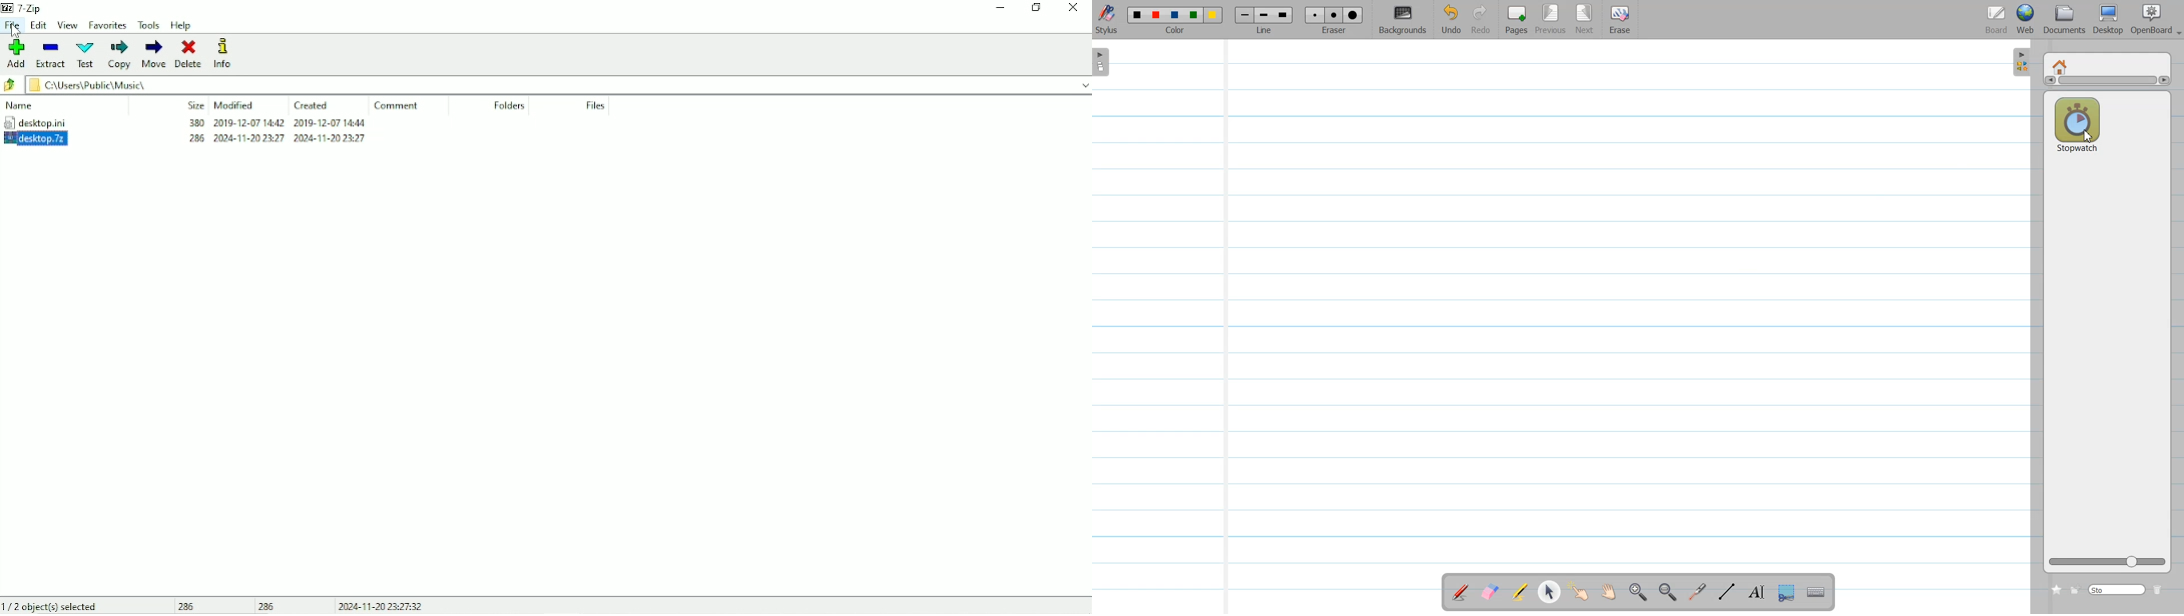  I want to click on Back, so click(11, 85).